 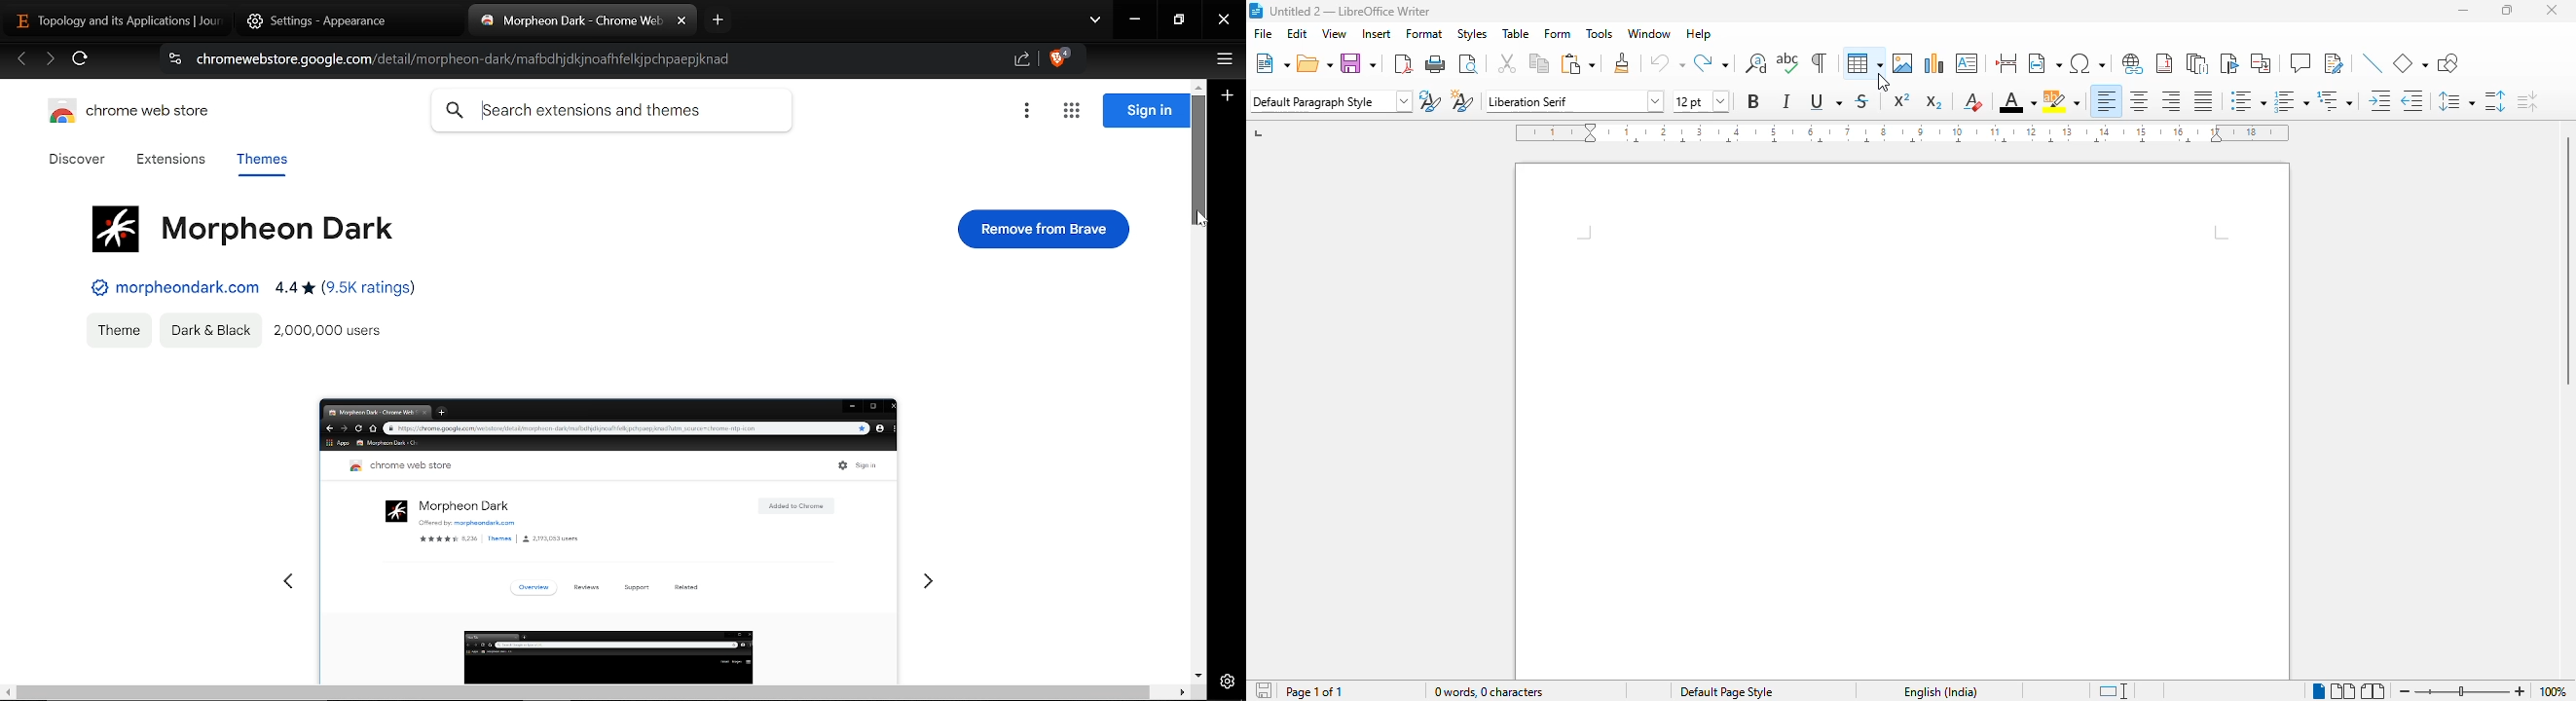 What do you see at coordinates (1298, 33) in the screenshot?
I see `edit` at bounding box center [1298, 33].